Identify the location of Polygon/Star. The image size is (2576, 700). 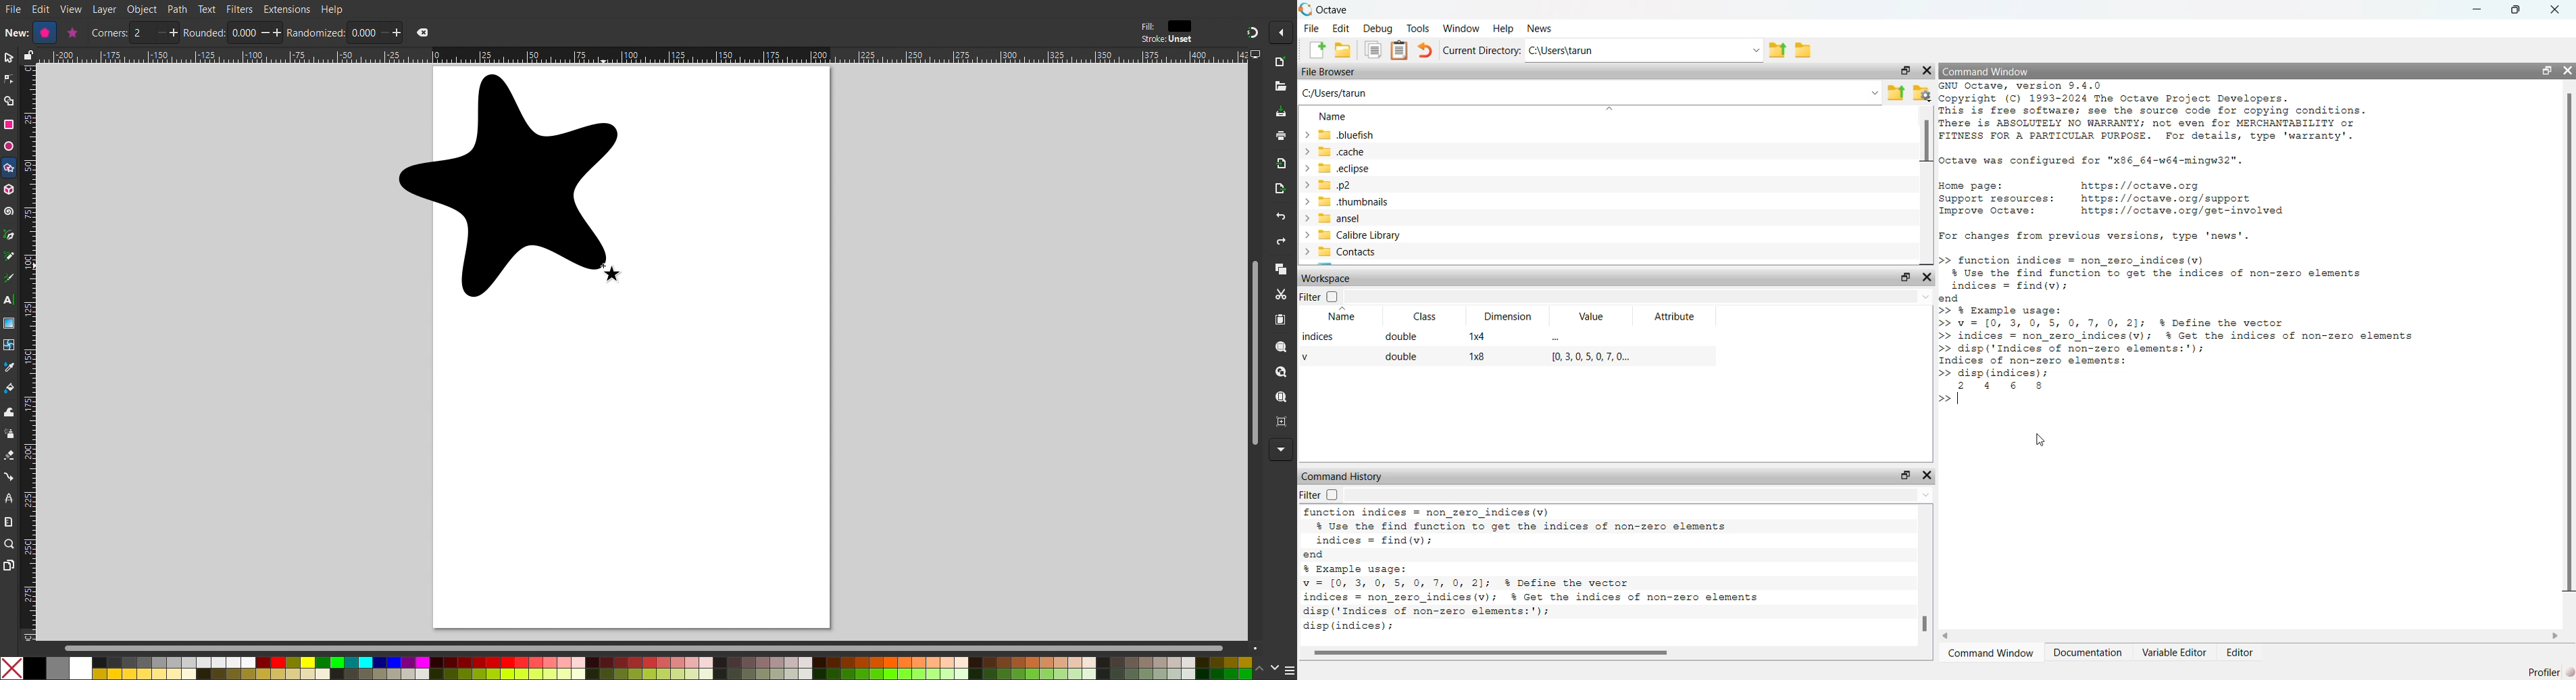
(9, 170).